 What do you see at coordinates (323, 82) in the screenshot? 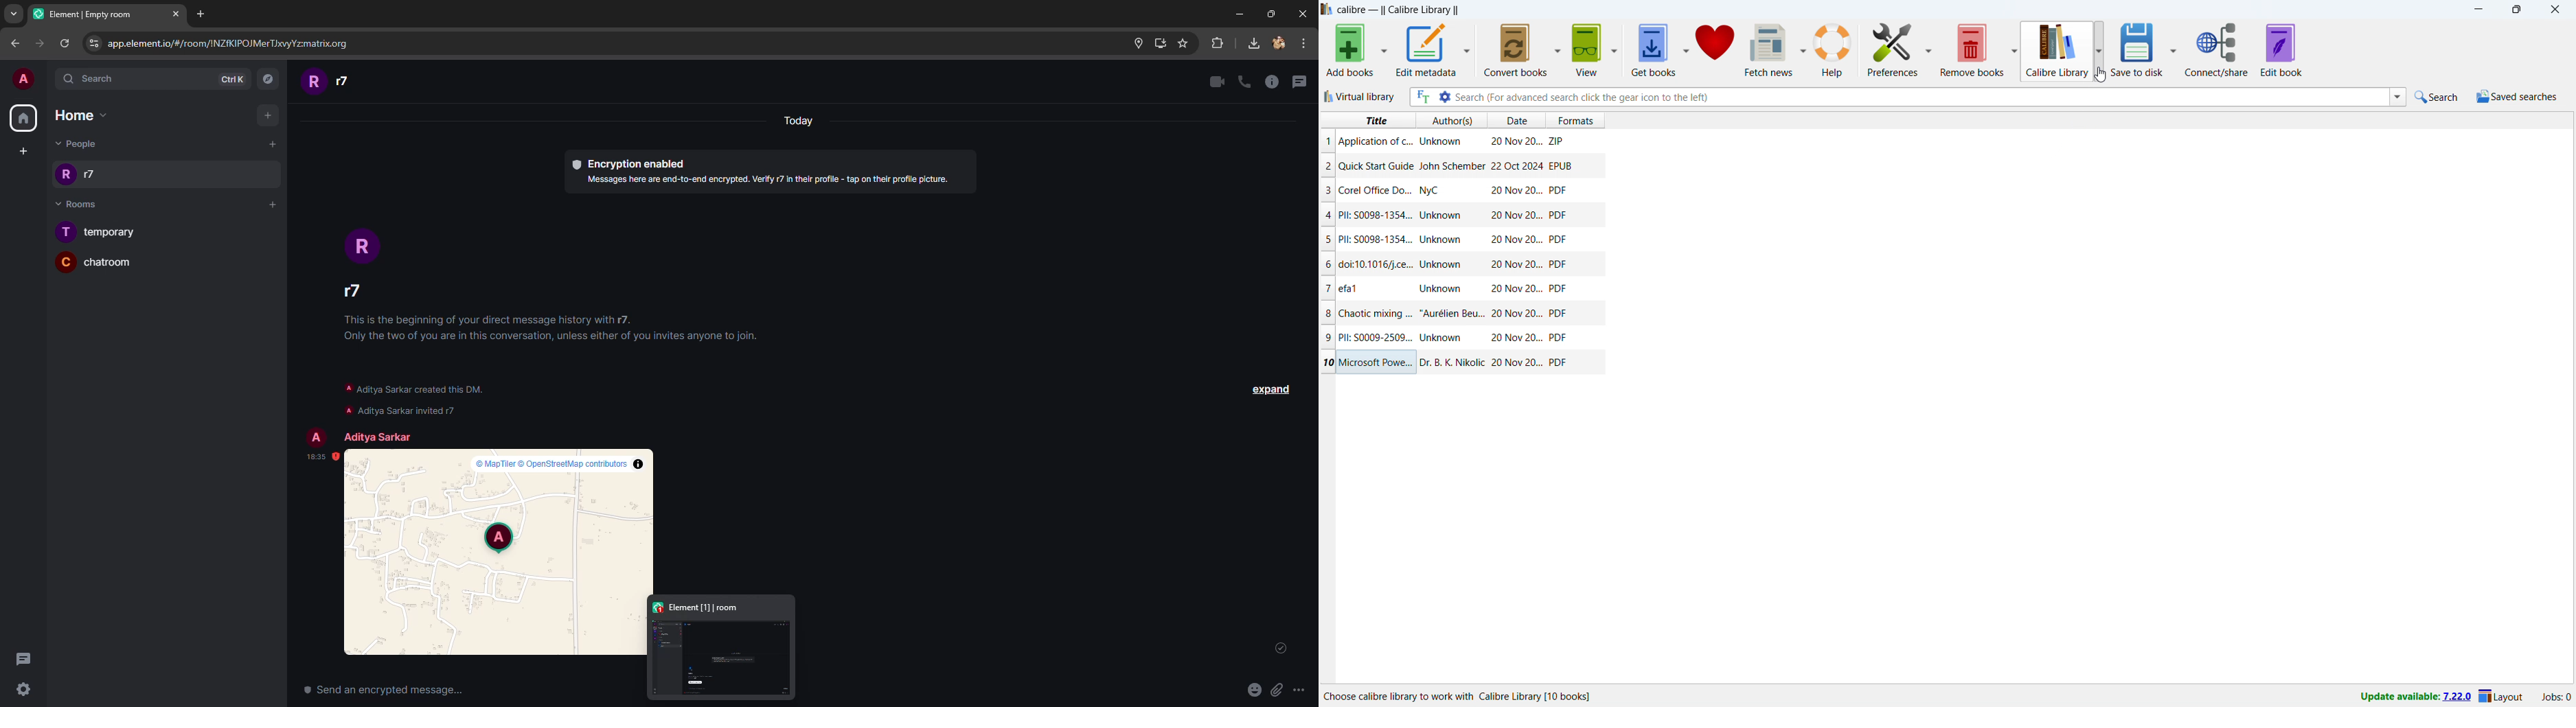
I see `account` at bounding box center [323, 82].